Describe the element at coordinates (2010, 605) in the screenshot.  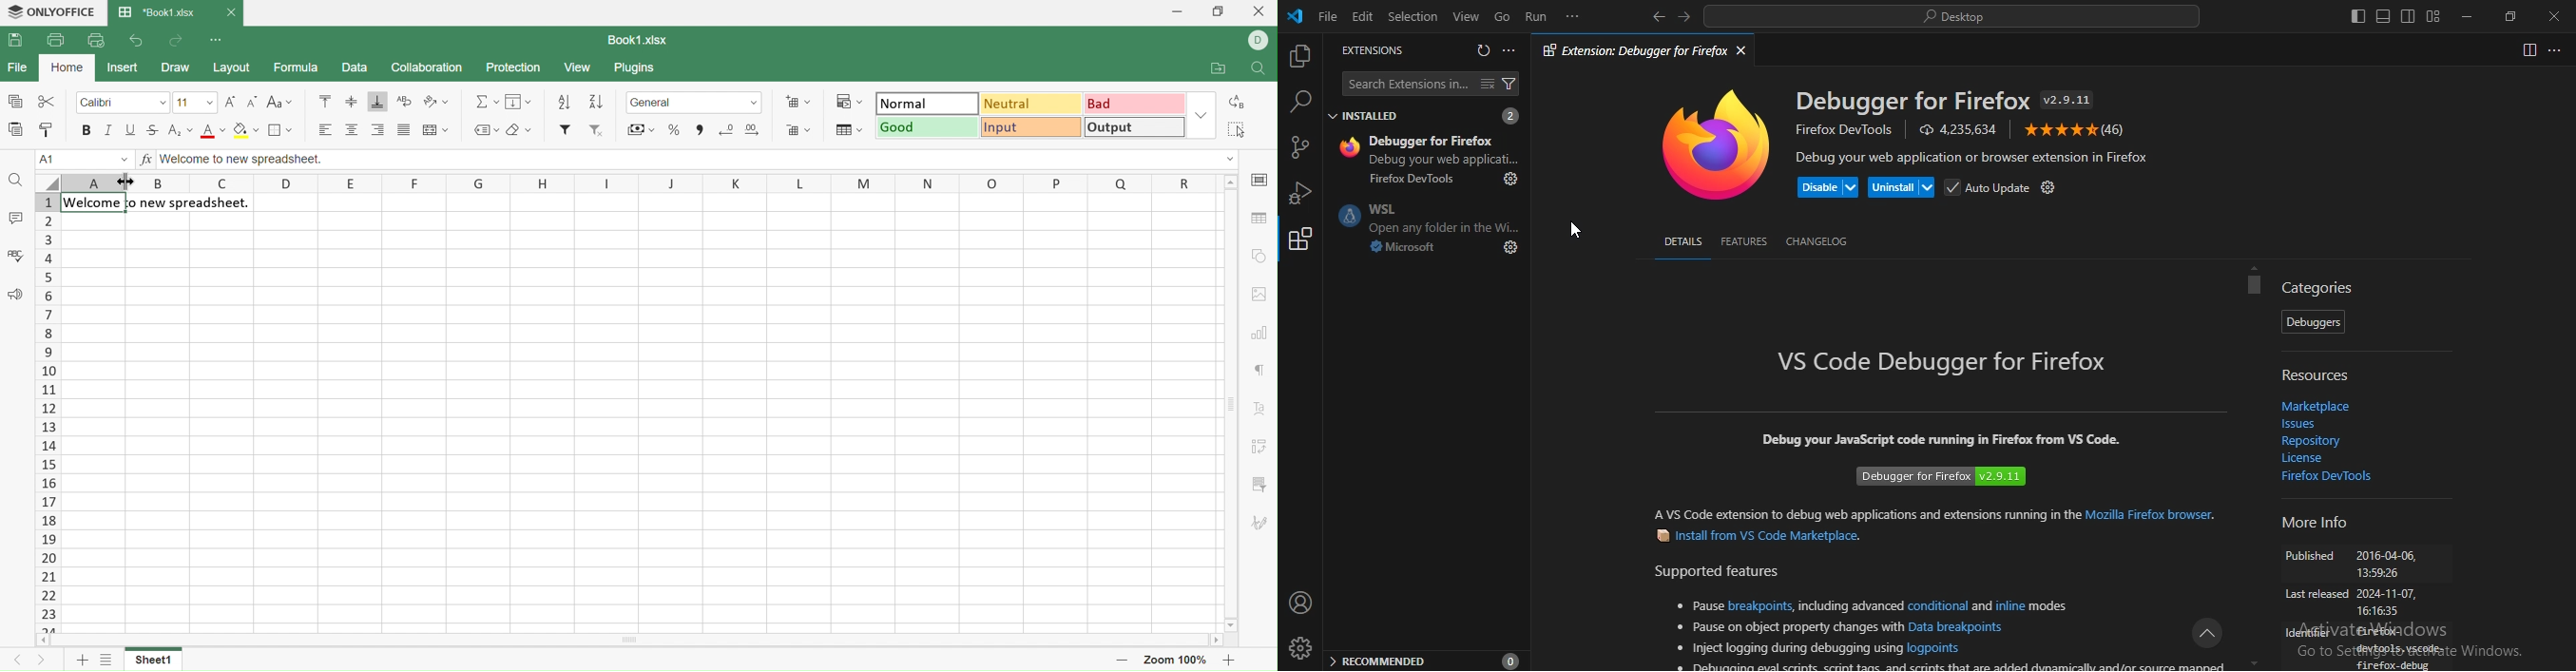
I see `inline` at that location.